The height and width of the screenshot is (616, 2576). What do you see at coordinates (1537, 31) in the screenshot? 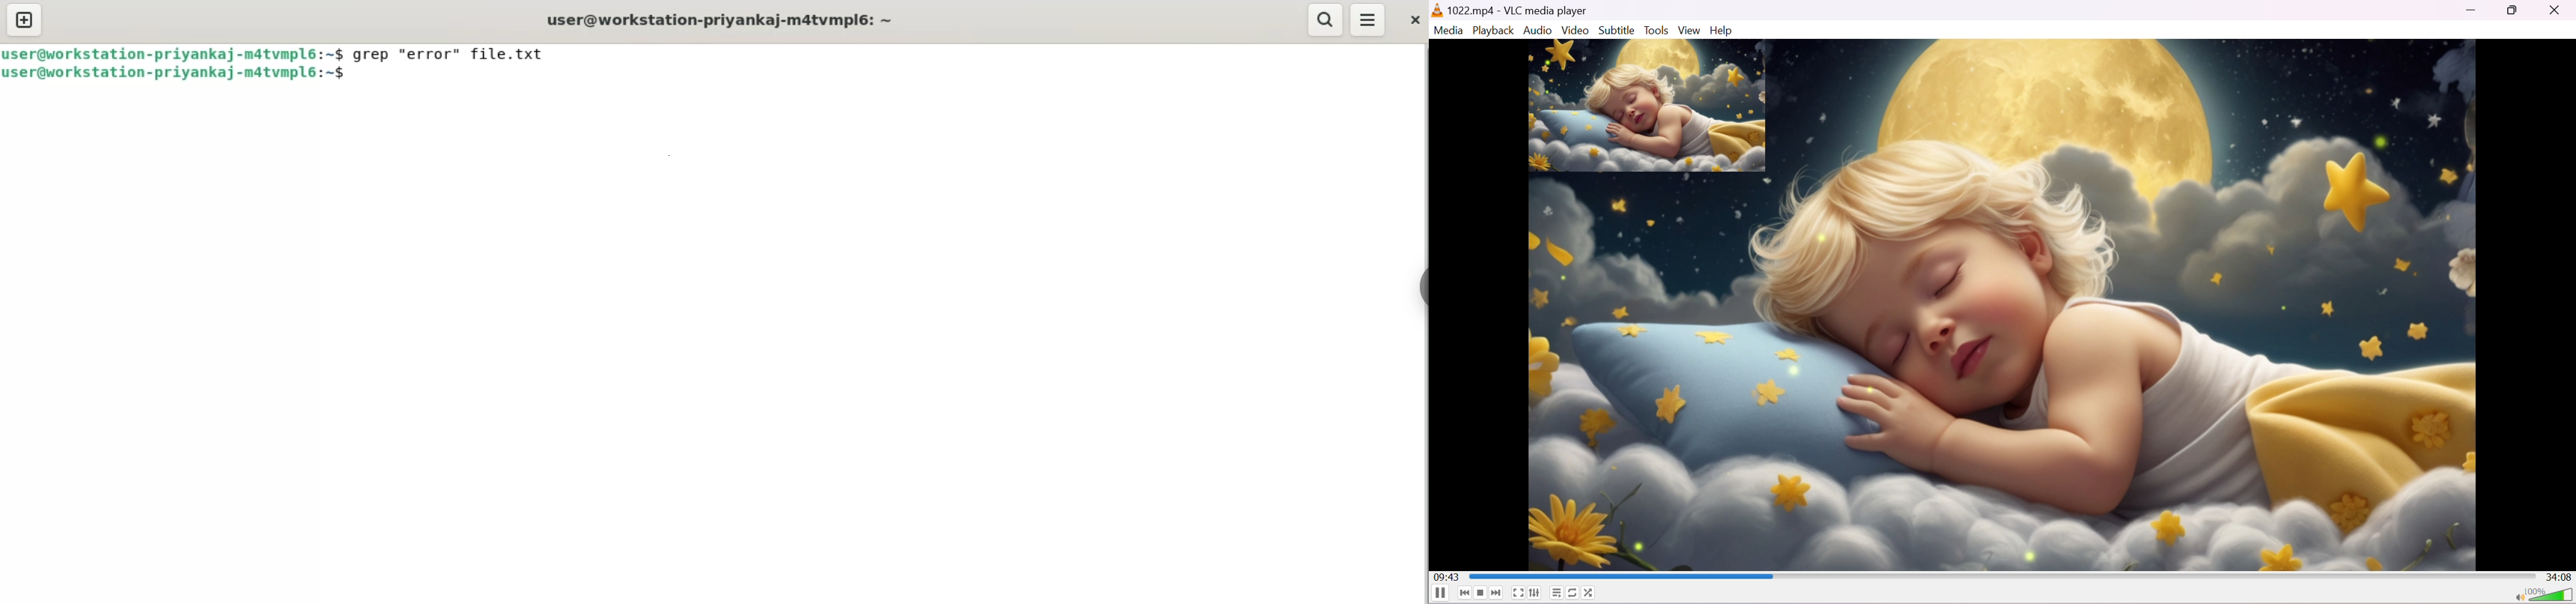
I see `Audio` at bounding box center [1537, 31].